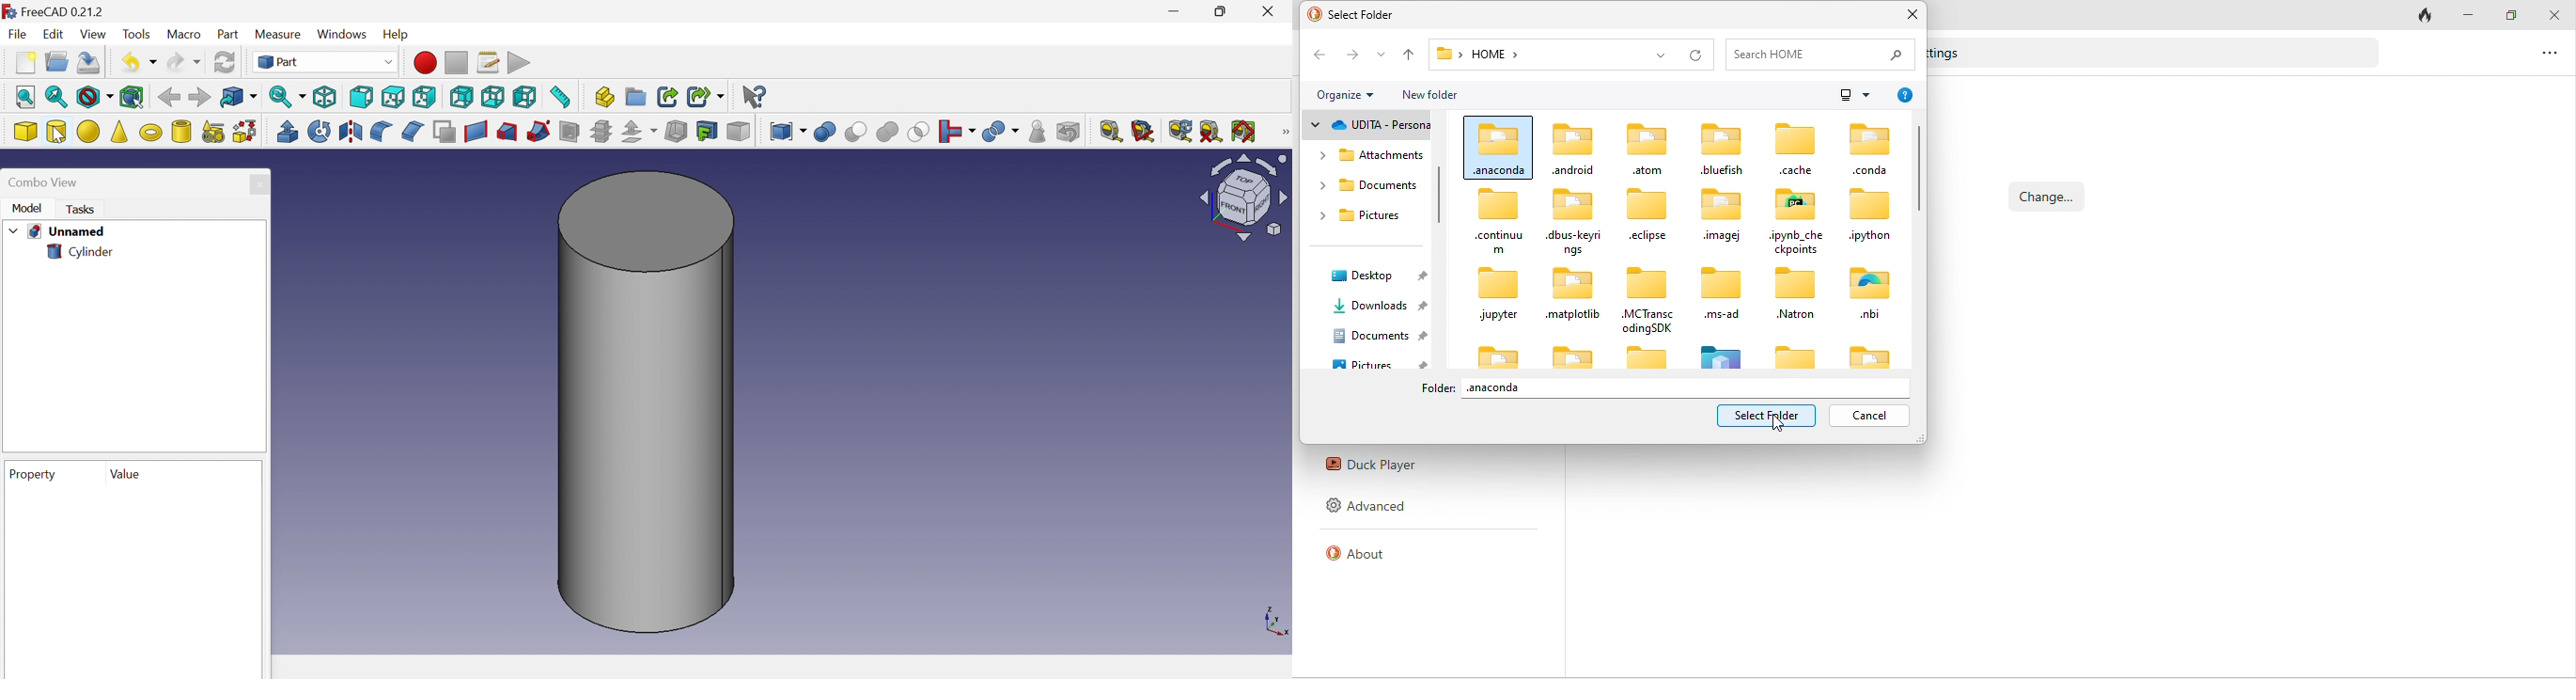  Describe the element at coordinates (2469, 14) in the screenshot. I see `minimize` at that location.